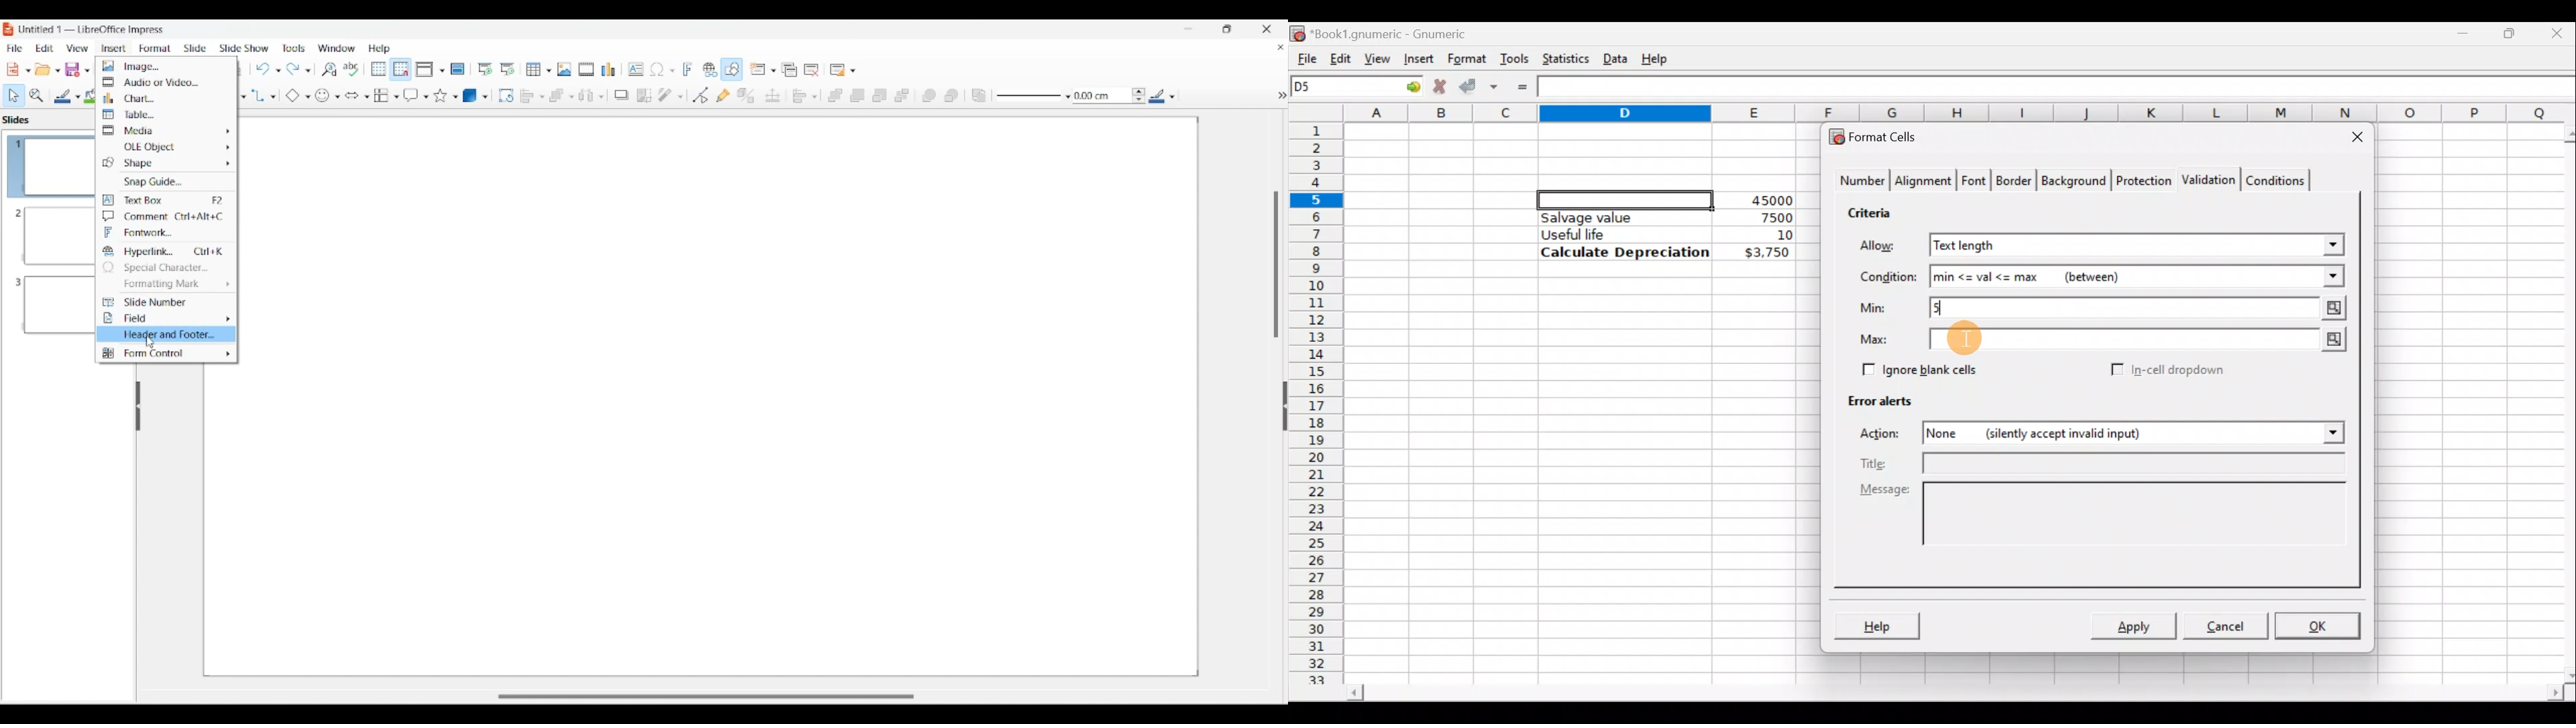  Describe the element at coordinates (2141, 342) in the screenshot. I see `Max value` at that location.